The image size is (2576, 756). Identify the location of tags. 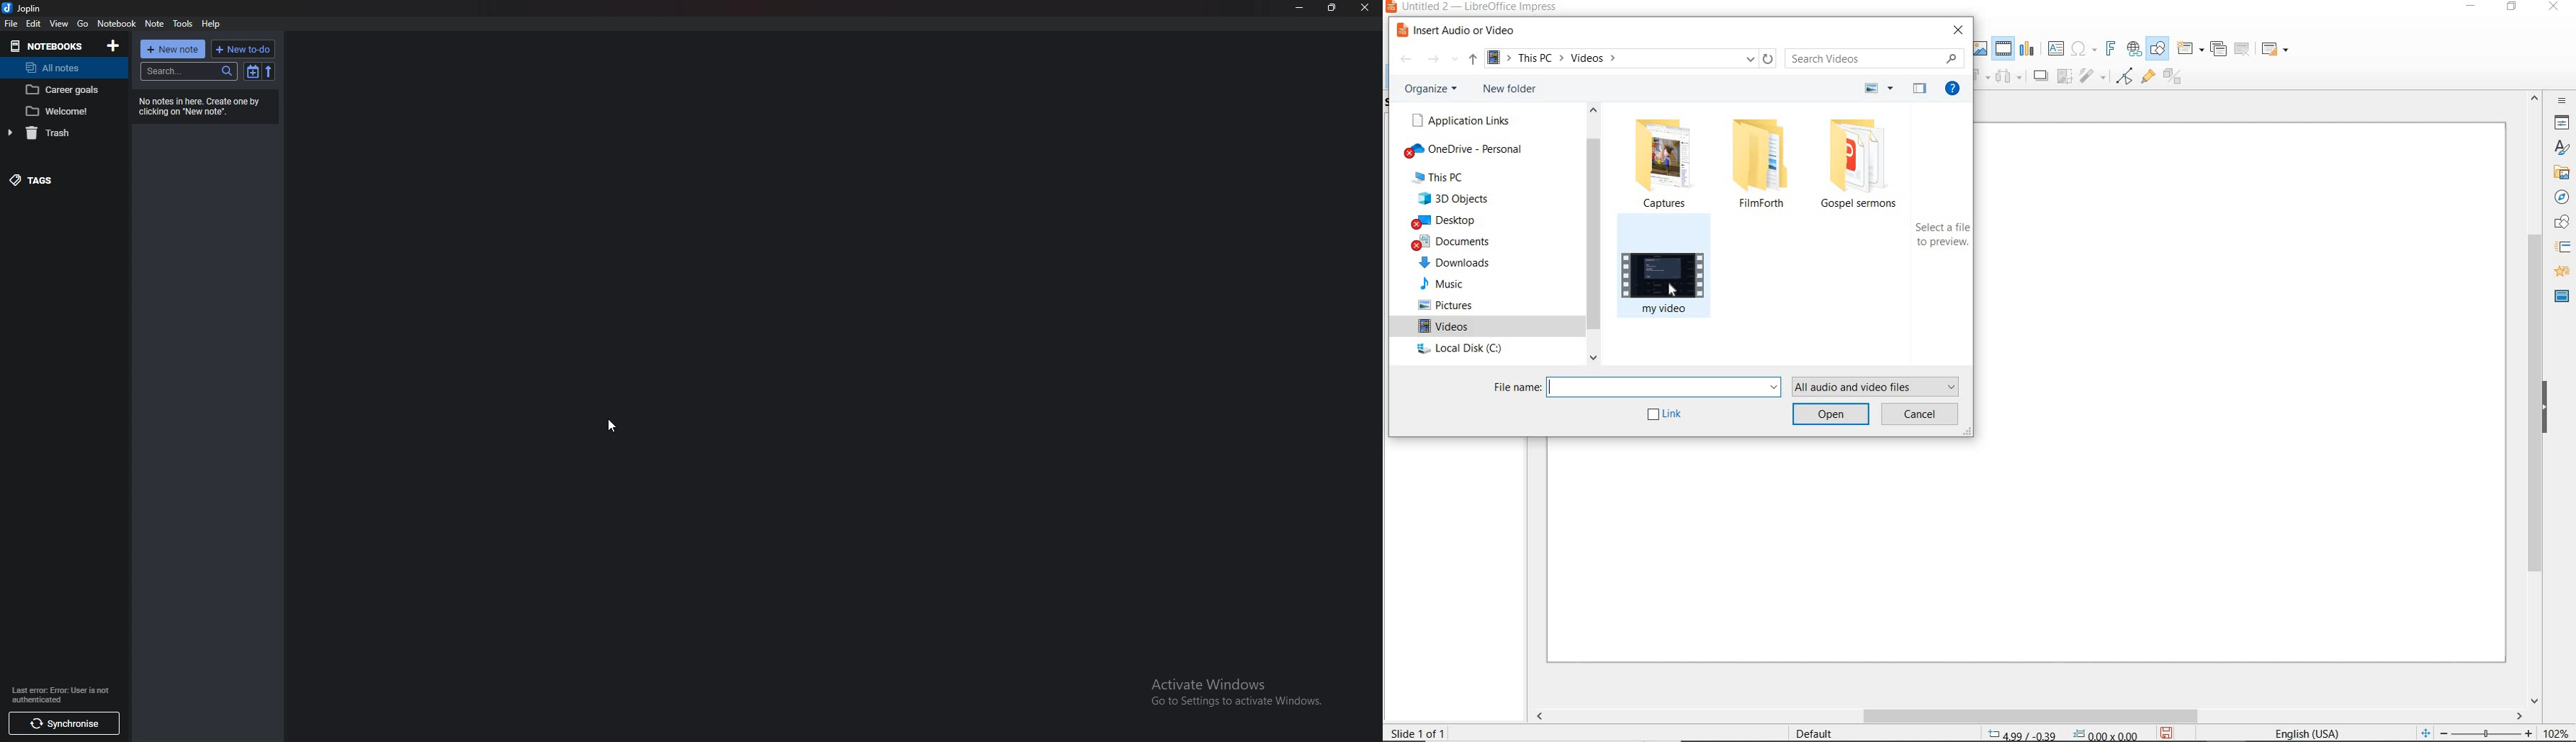
(53, 179).